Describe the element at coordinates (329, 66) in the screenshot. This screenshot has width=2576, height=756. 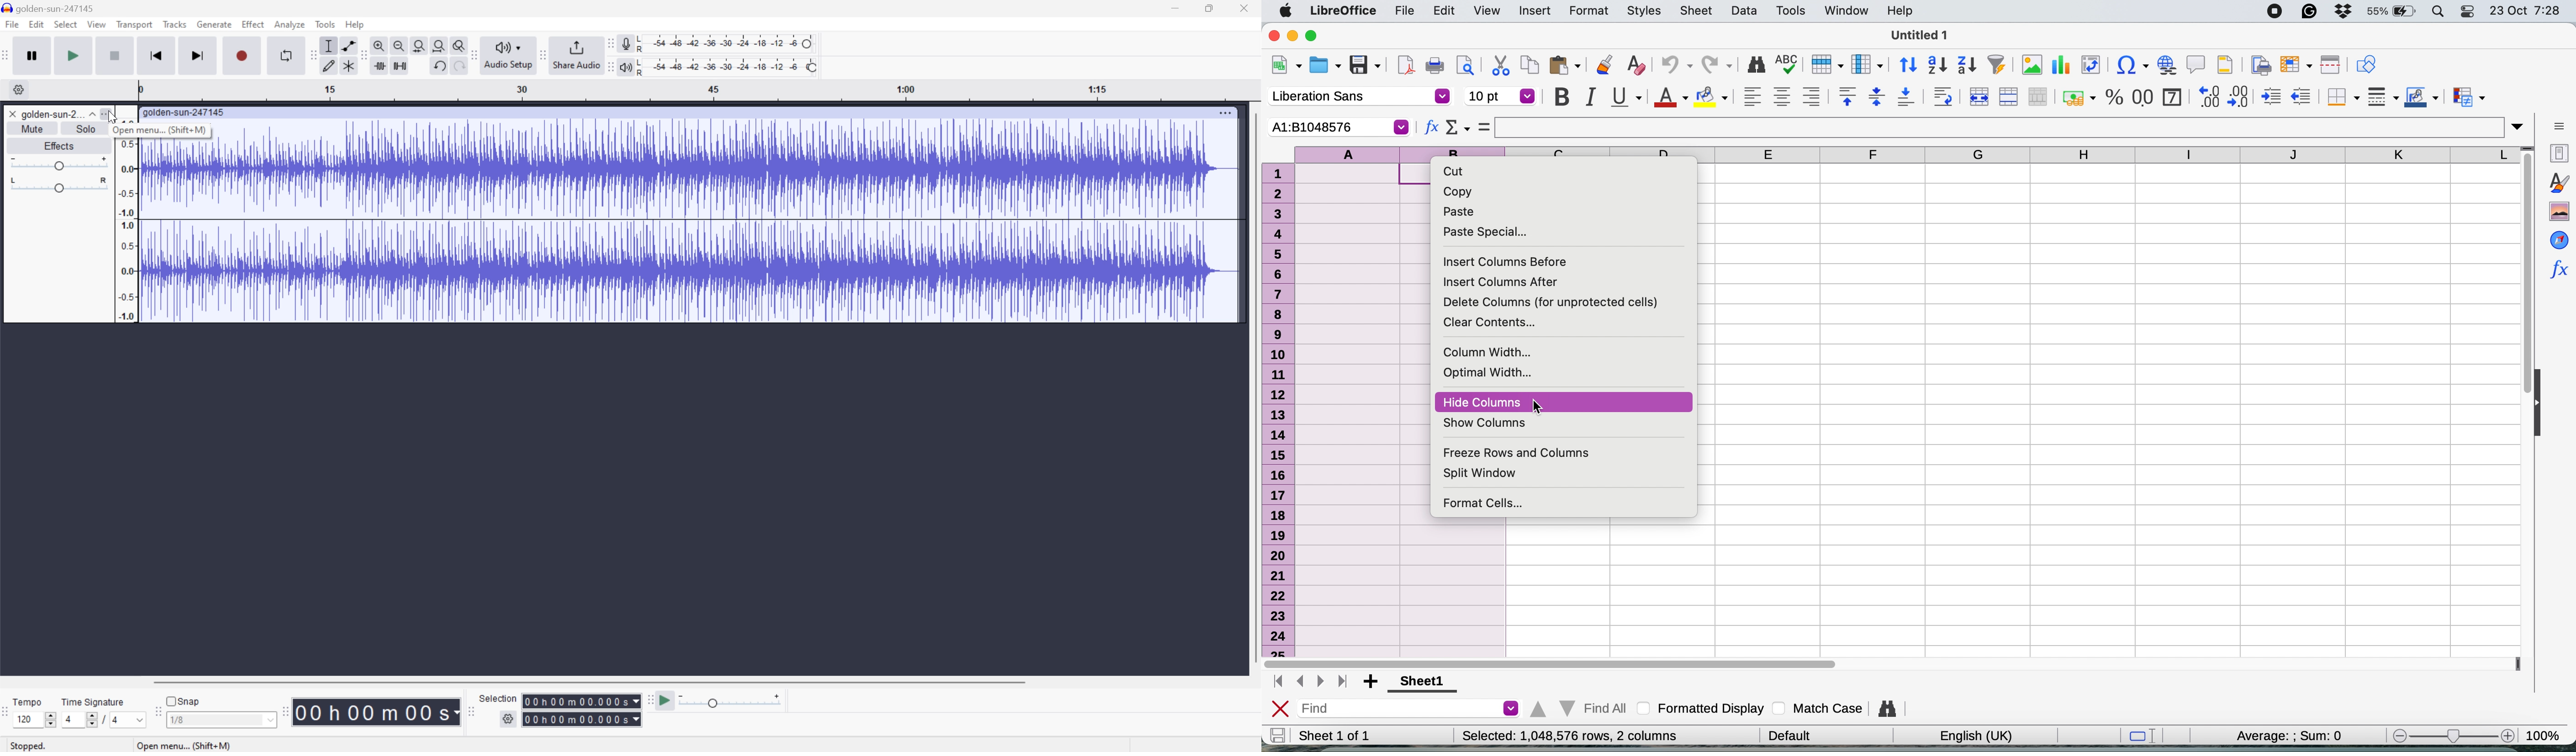
I see `Draw tool` at that location.